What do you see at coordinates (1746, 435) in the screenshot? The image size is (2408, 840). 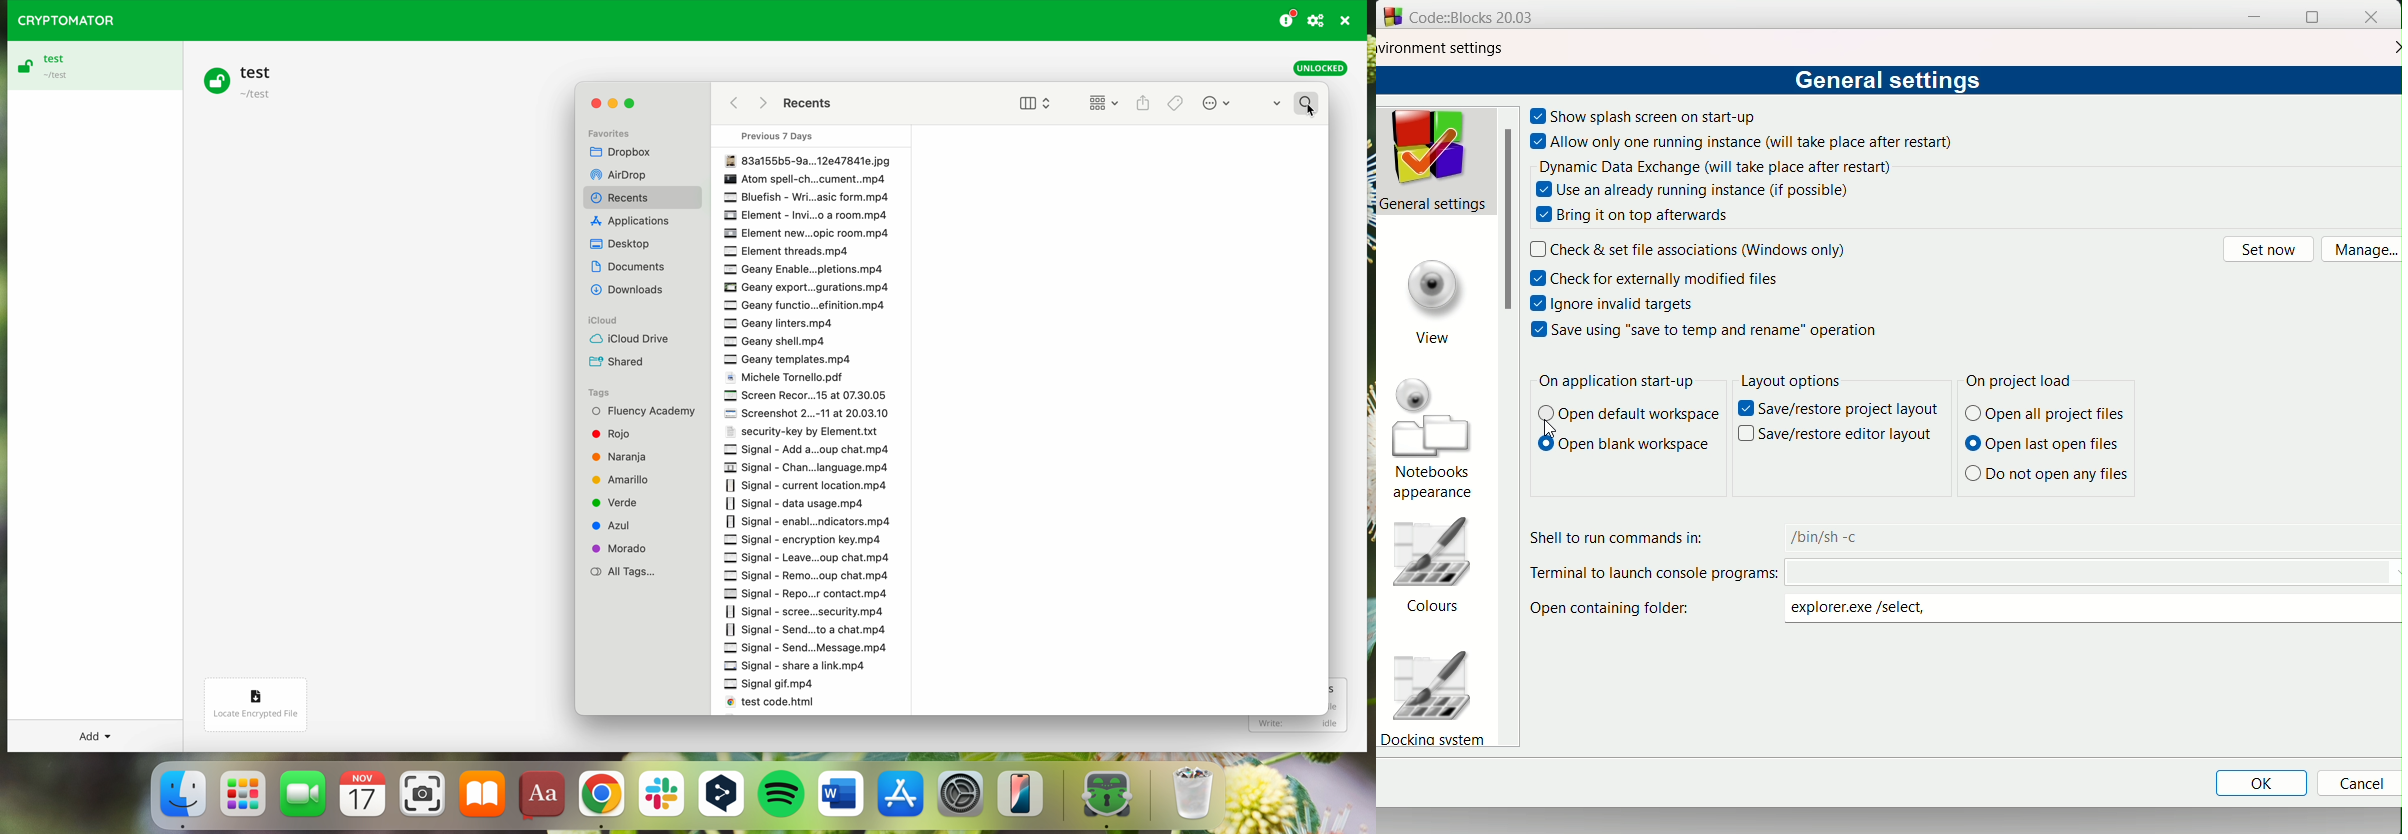 I see `` at bounding box center [1746, 435].